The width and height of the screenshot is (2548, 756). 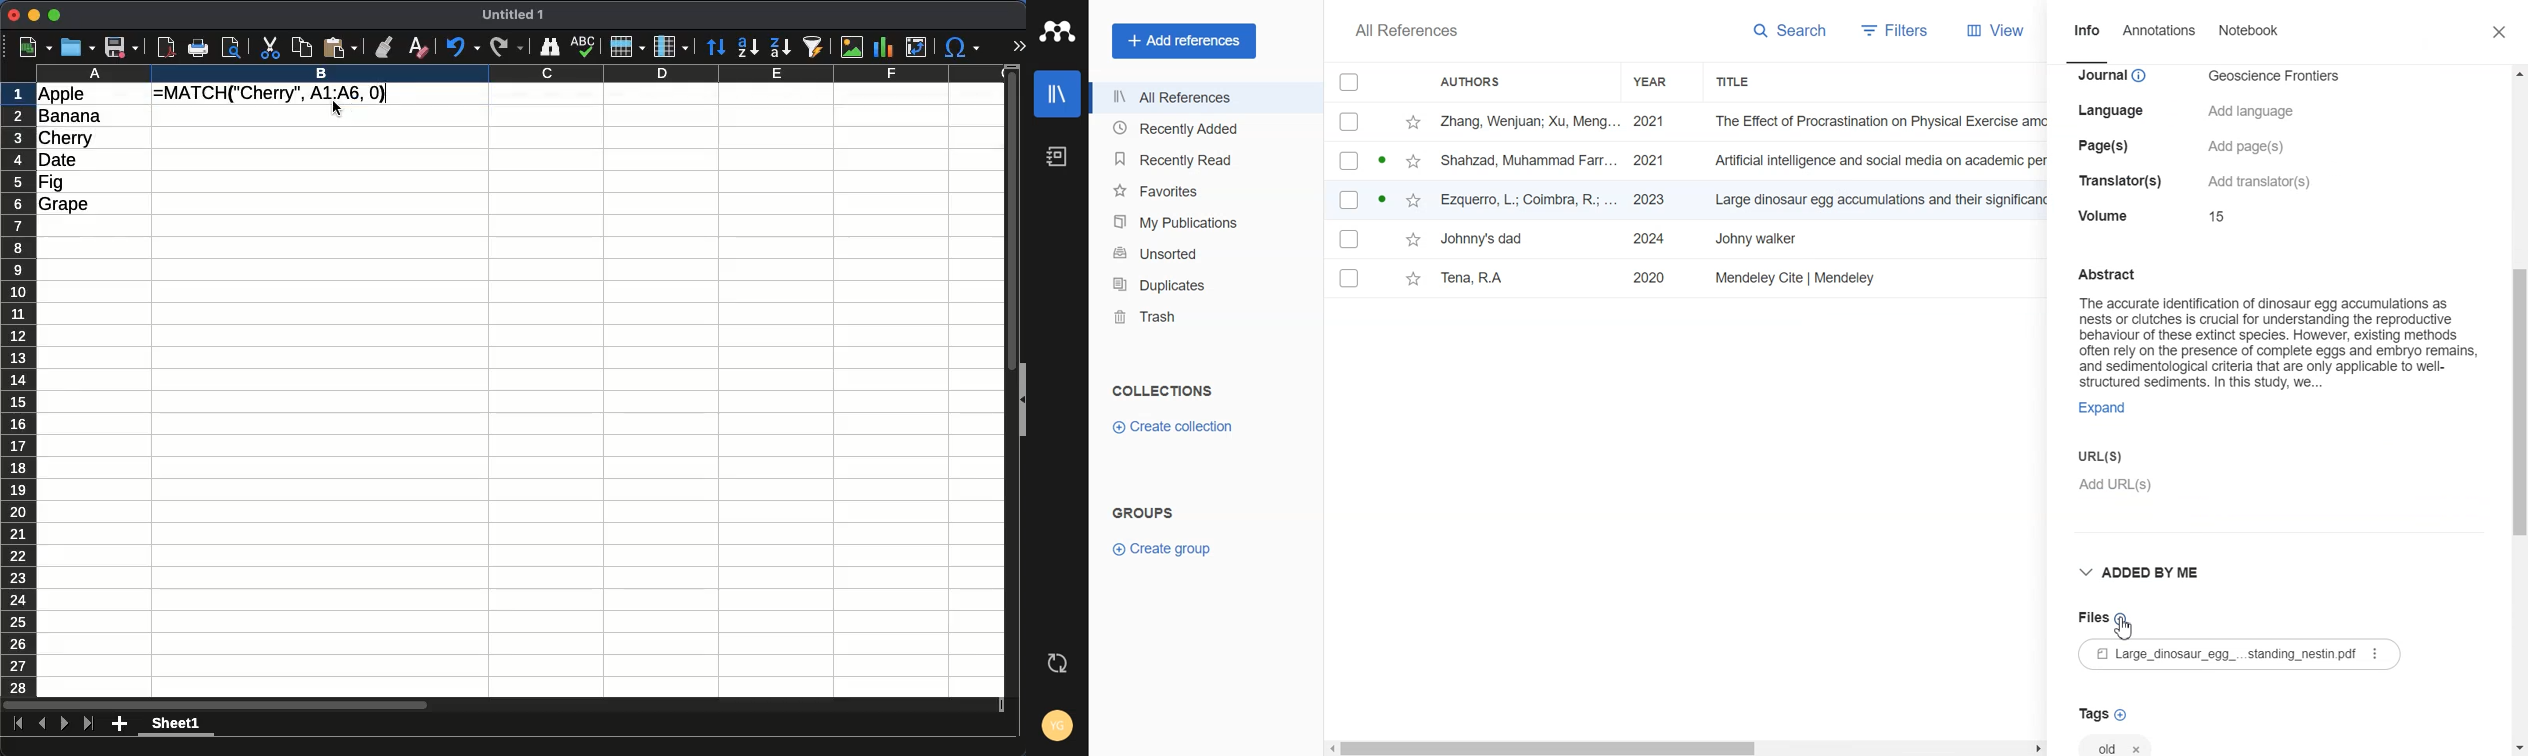 What do you see at coordinates (1350, 121) in the screenshot?
I see `Checkbox` at bounding box center [1350, 121].